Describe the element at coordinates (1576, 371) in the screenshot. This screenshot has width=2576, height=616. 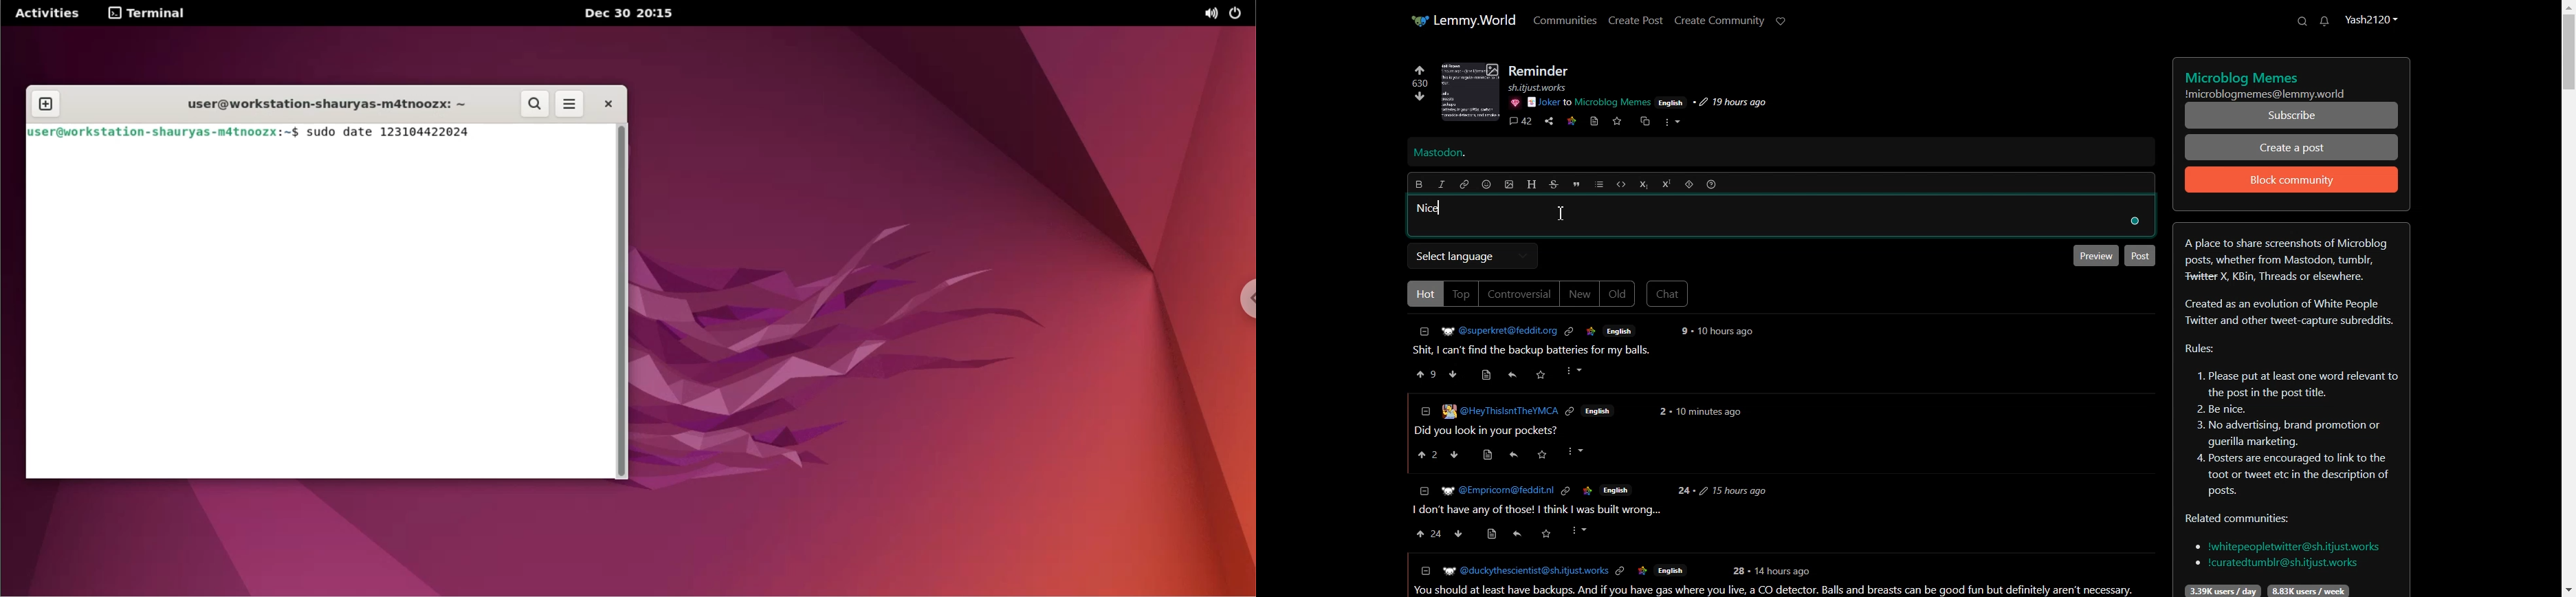
I see `` at that location.